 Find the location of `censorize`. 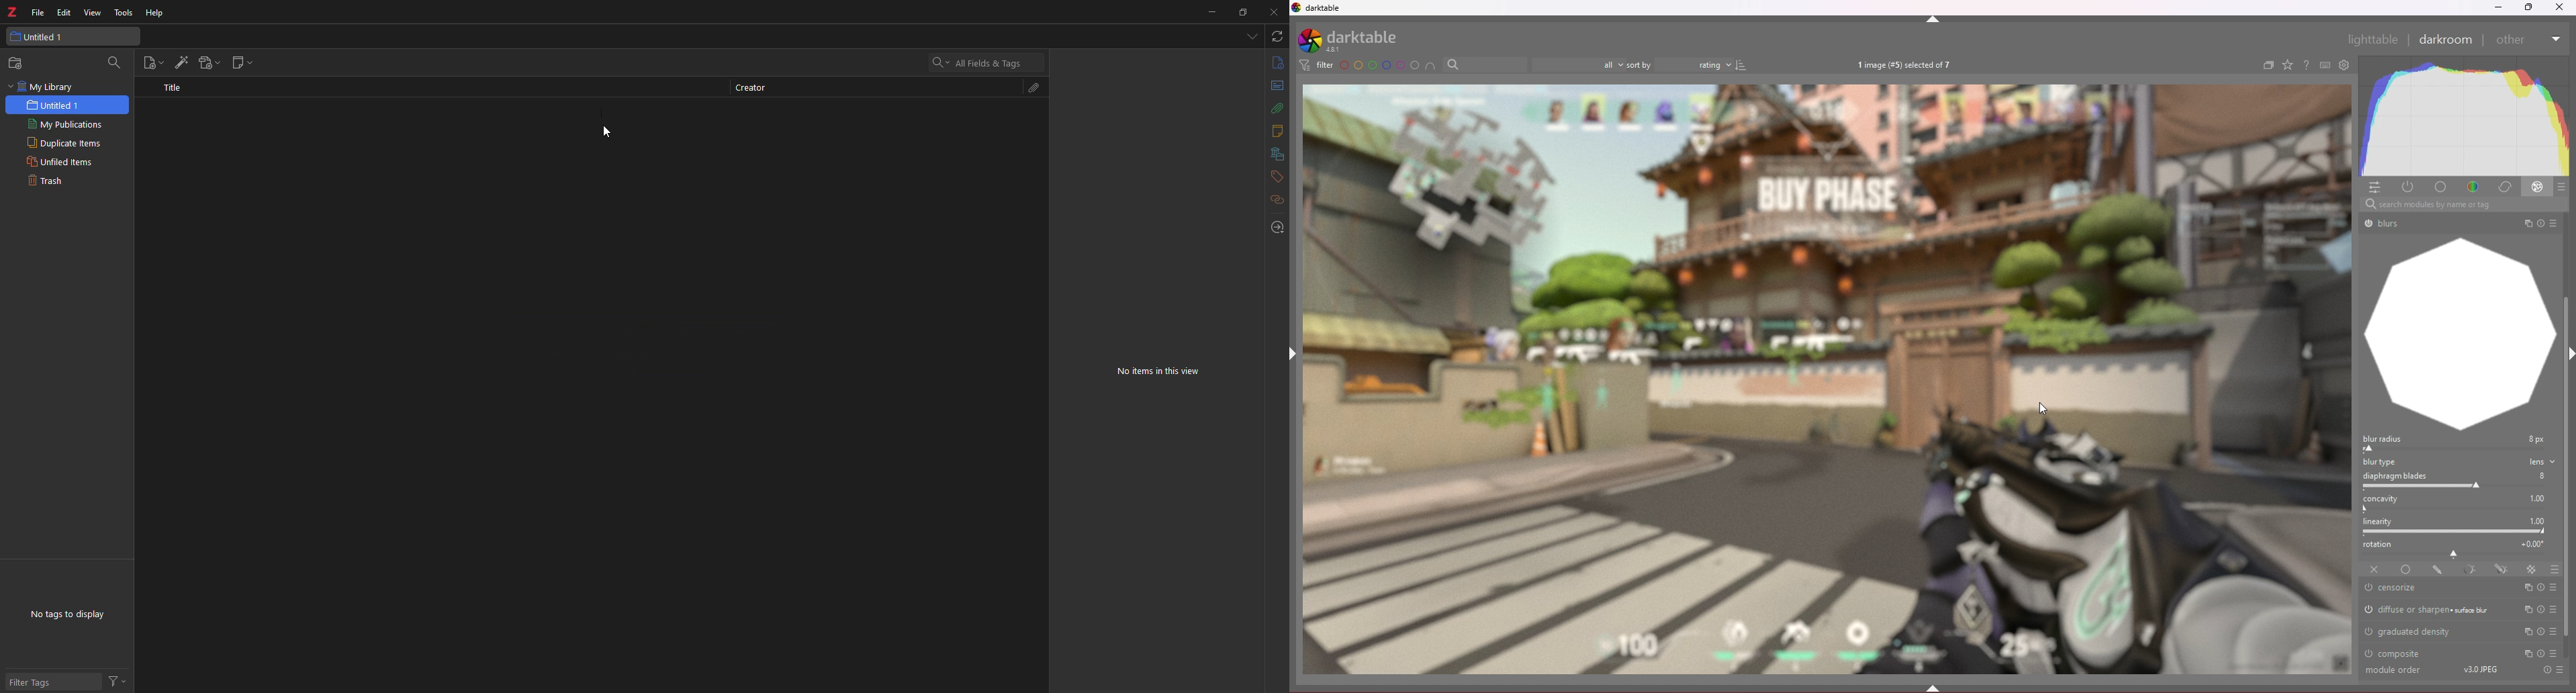

censorize is located at coordinates (2403, 588).